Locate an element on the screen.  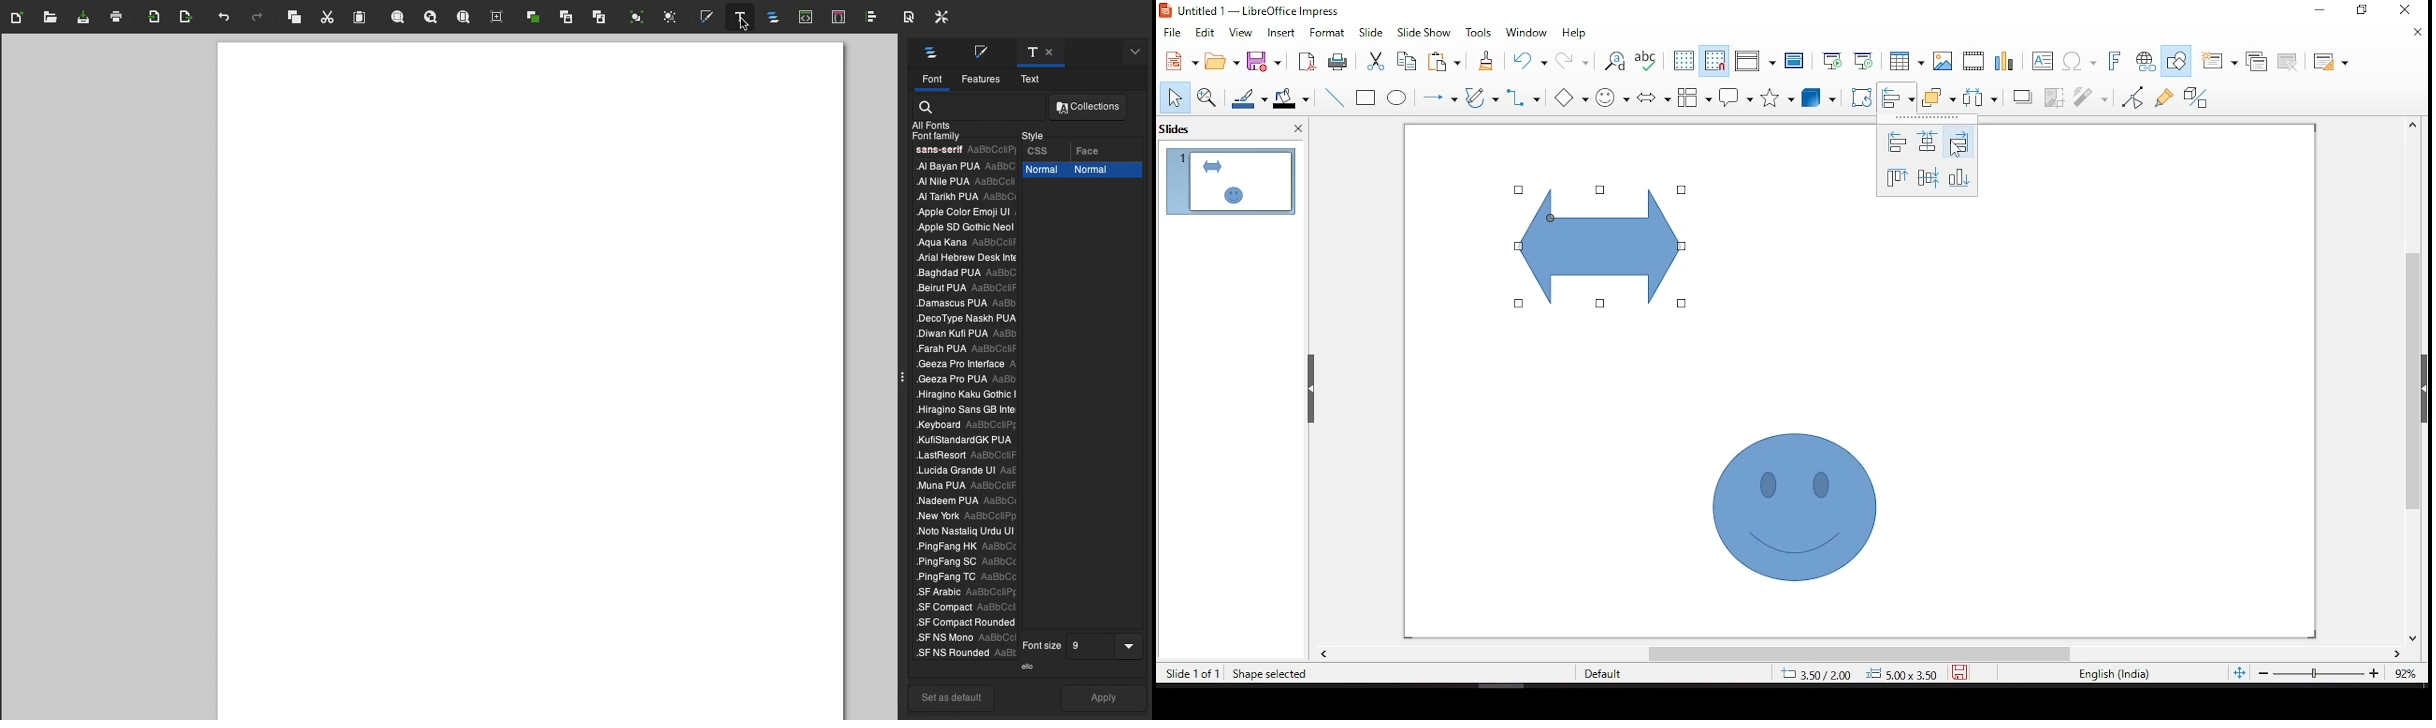
restore is located at coordinates (2319, 11).